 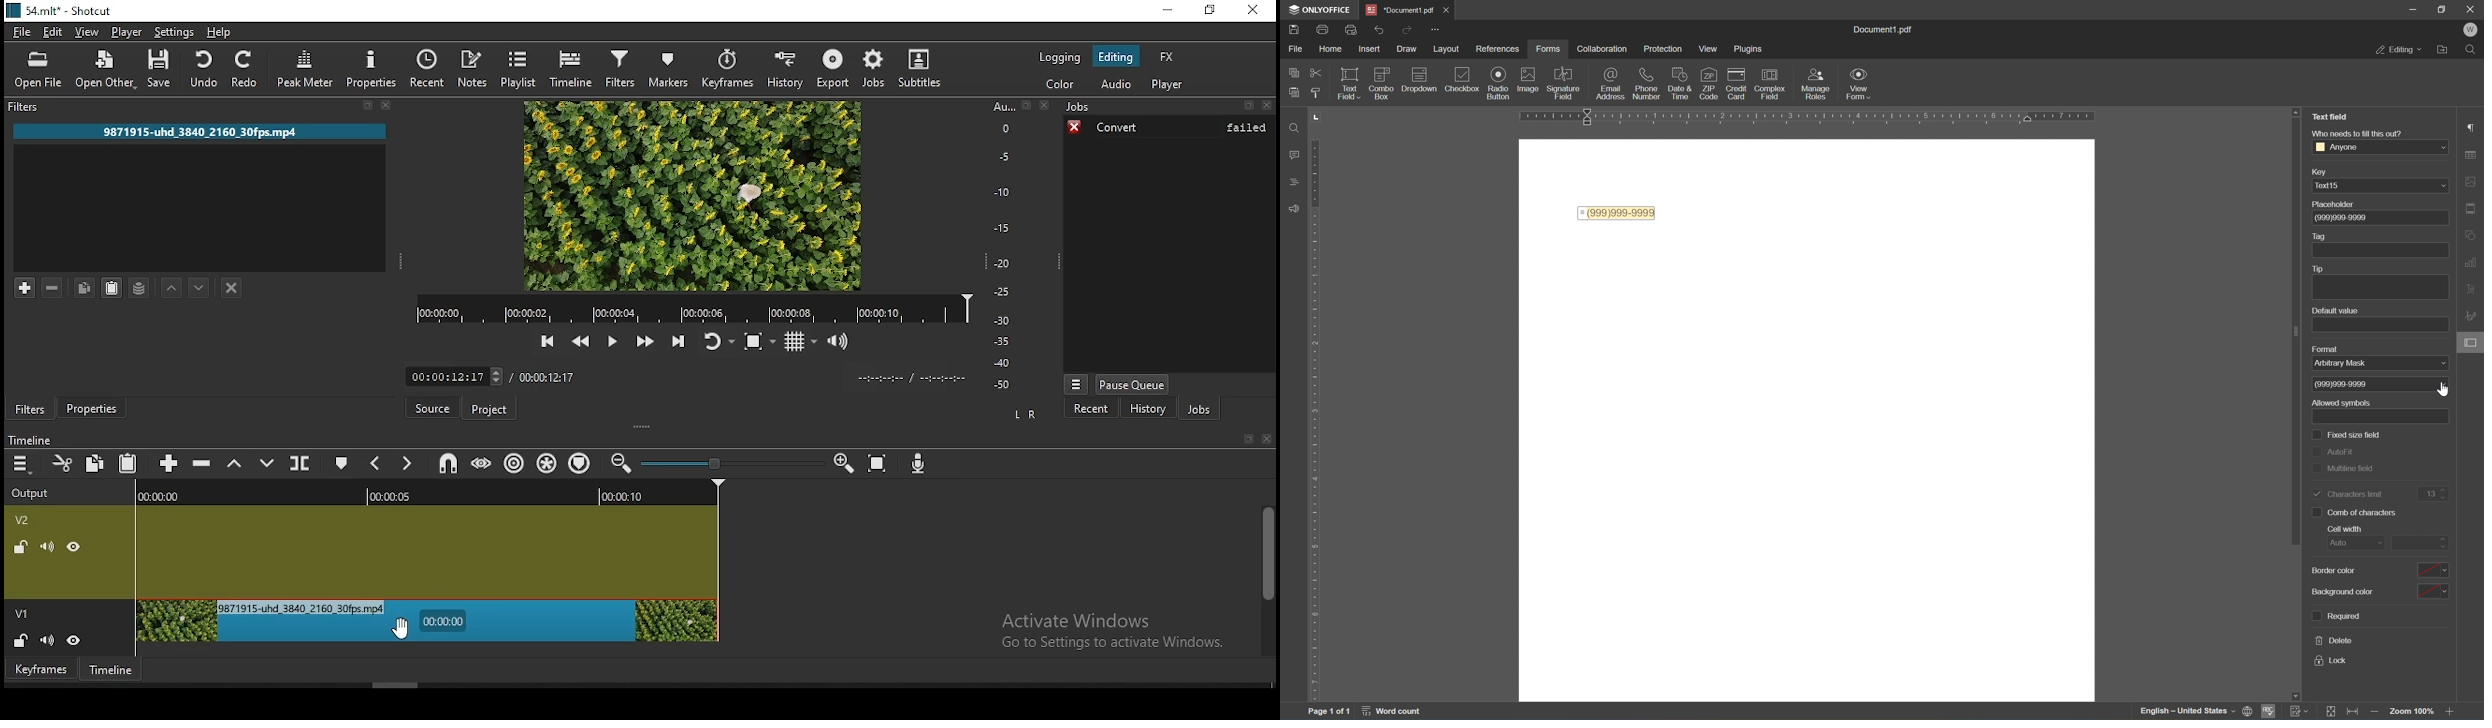 I want to click on audio, so click(x=1117, y=85).